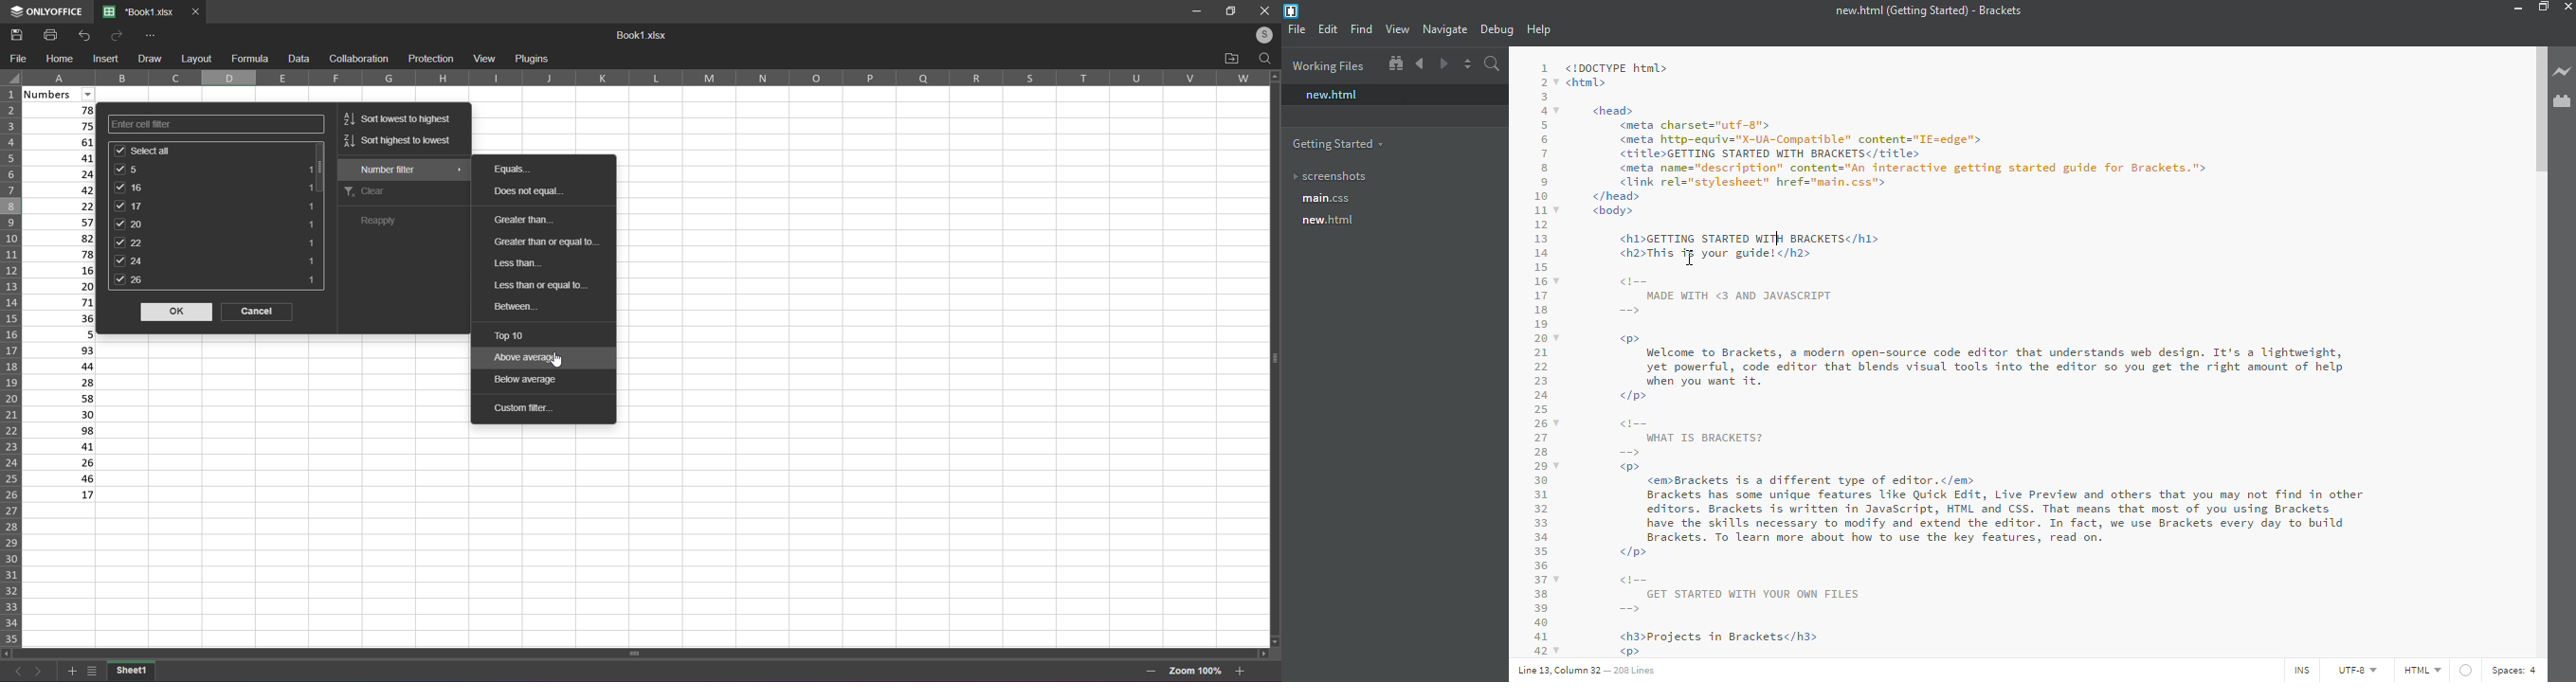  What do you see at coordinates (2514, 7) in the screenshot?
I see `minimize` at bounding box center [2514, 7].